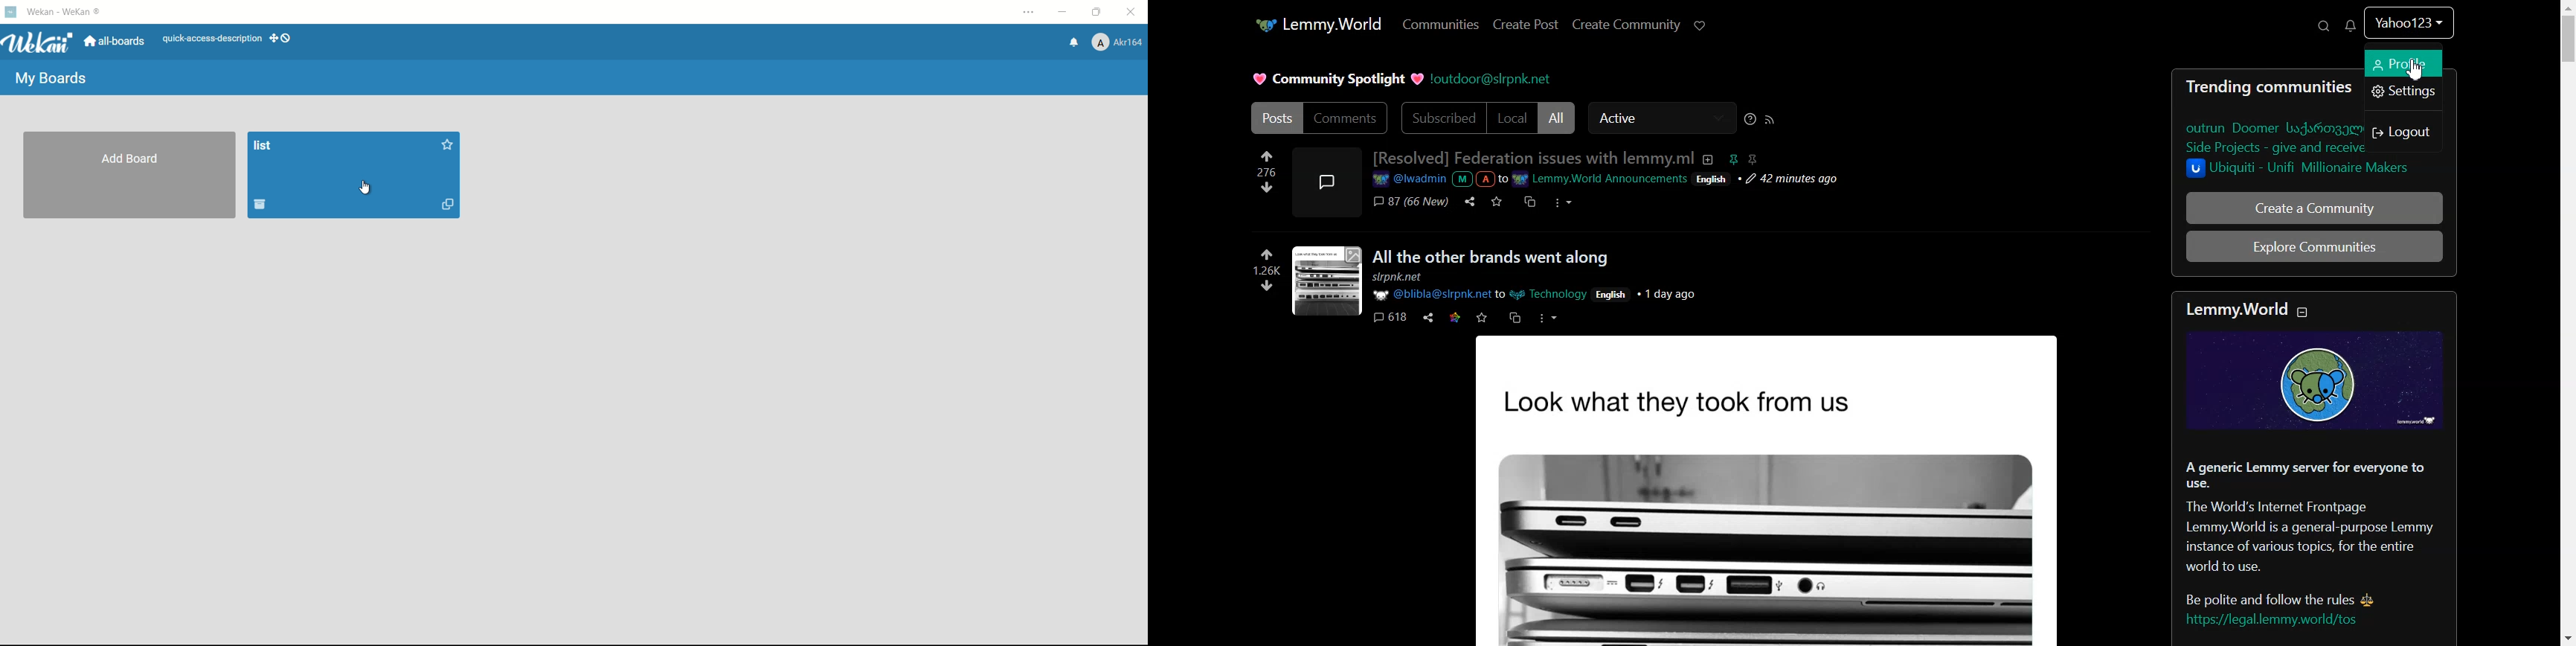  Describe the element at coordinates (2217, 87) in the screenshot. I see `trending` at that location.